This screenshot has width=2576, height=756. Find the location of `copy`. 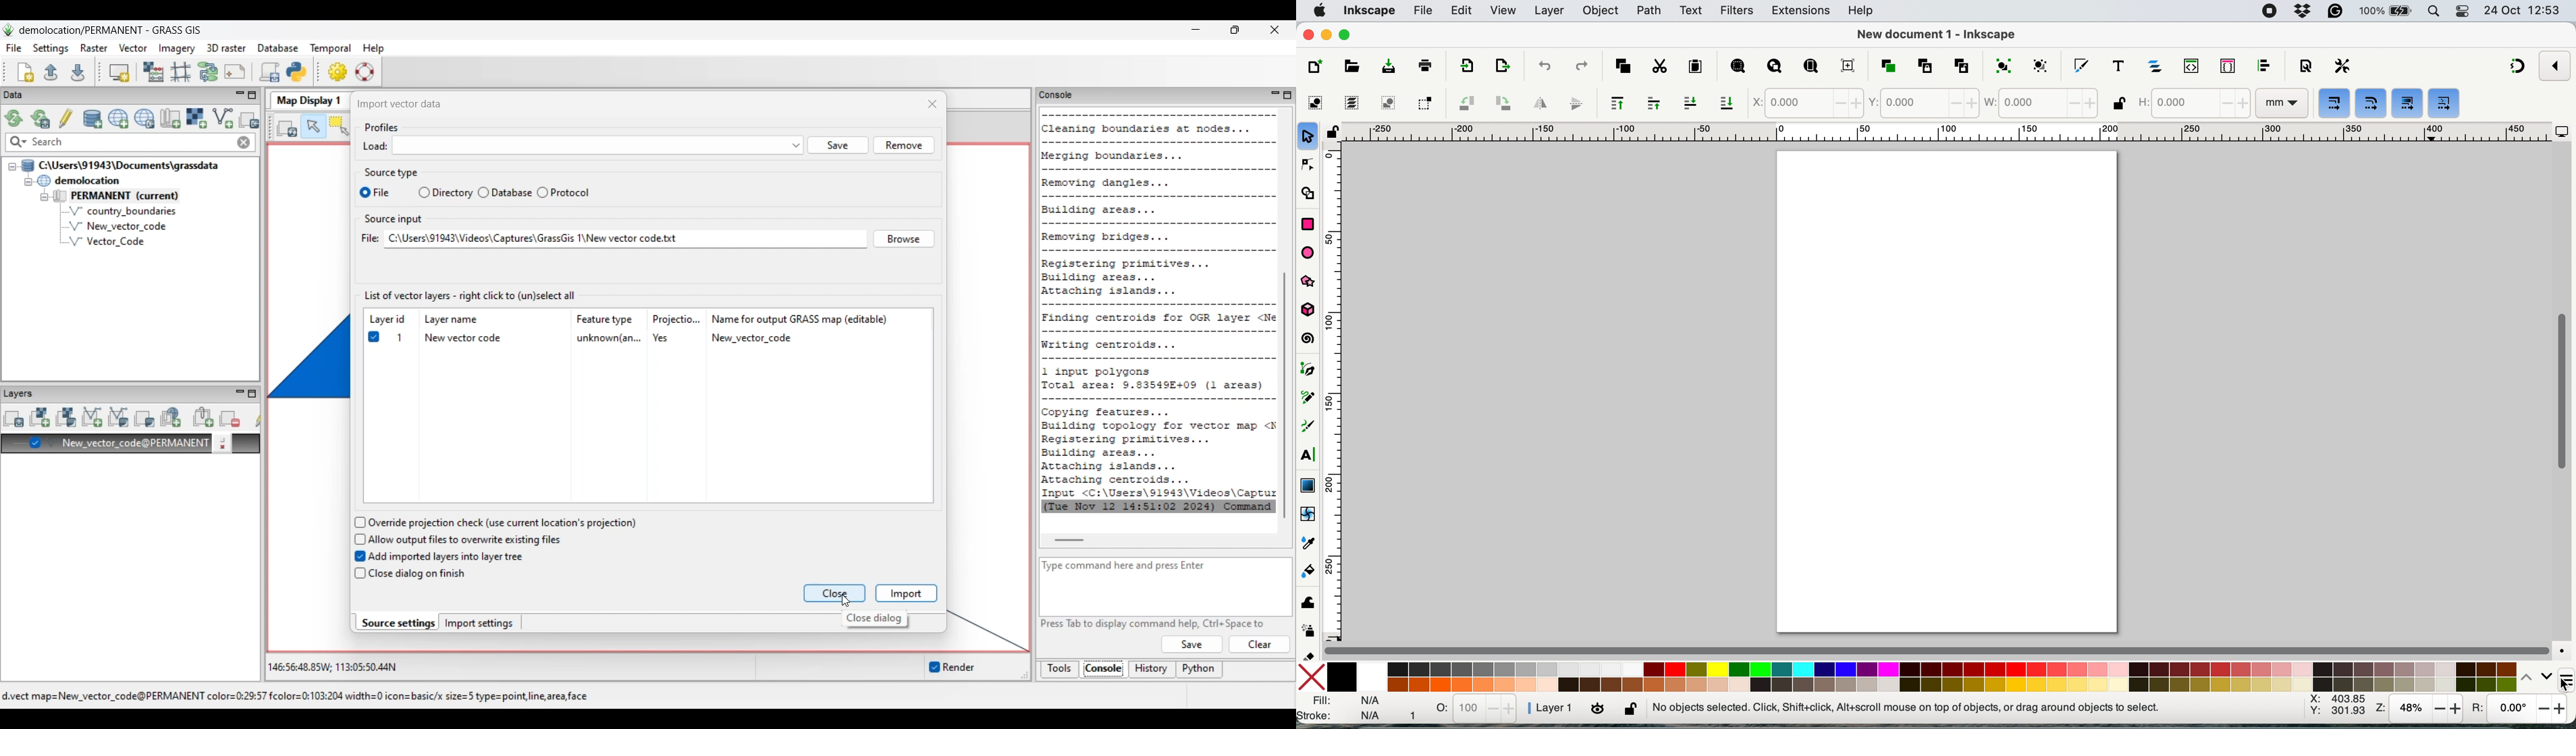

copy is located at coordinates (1624, 66).